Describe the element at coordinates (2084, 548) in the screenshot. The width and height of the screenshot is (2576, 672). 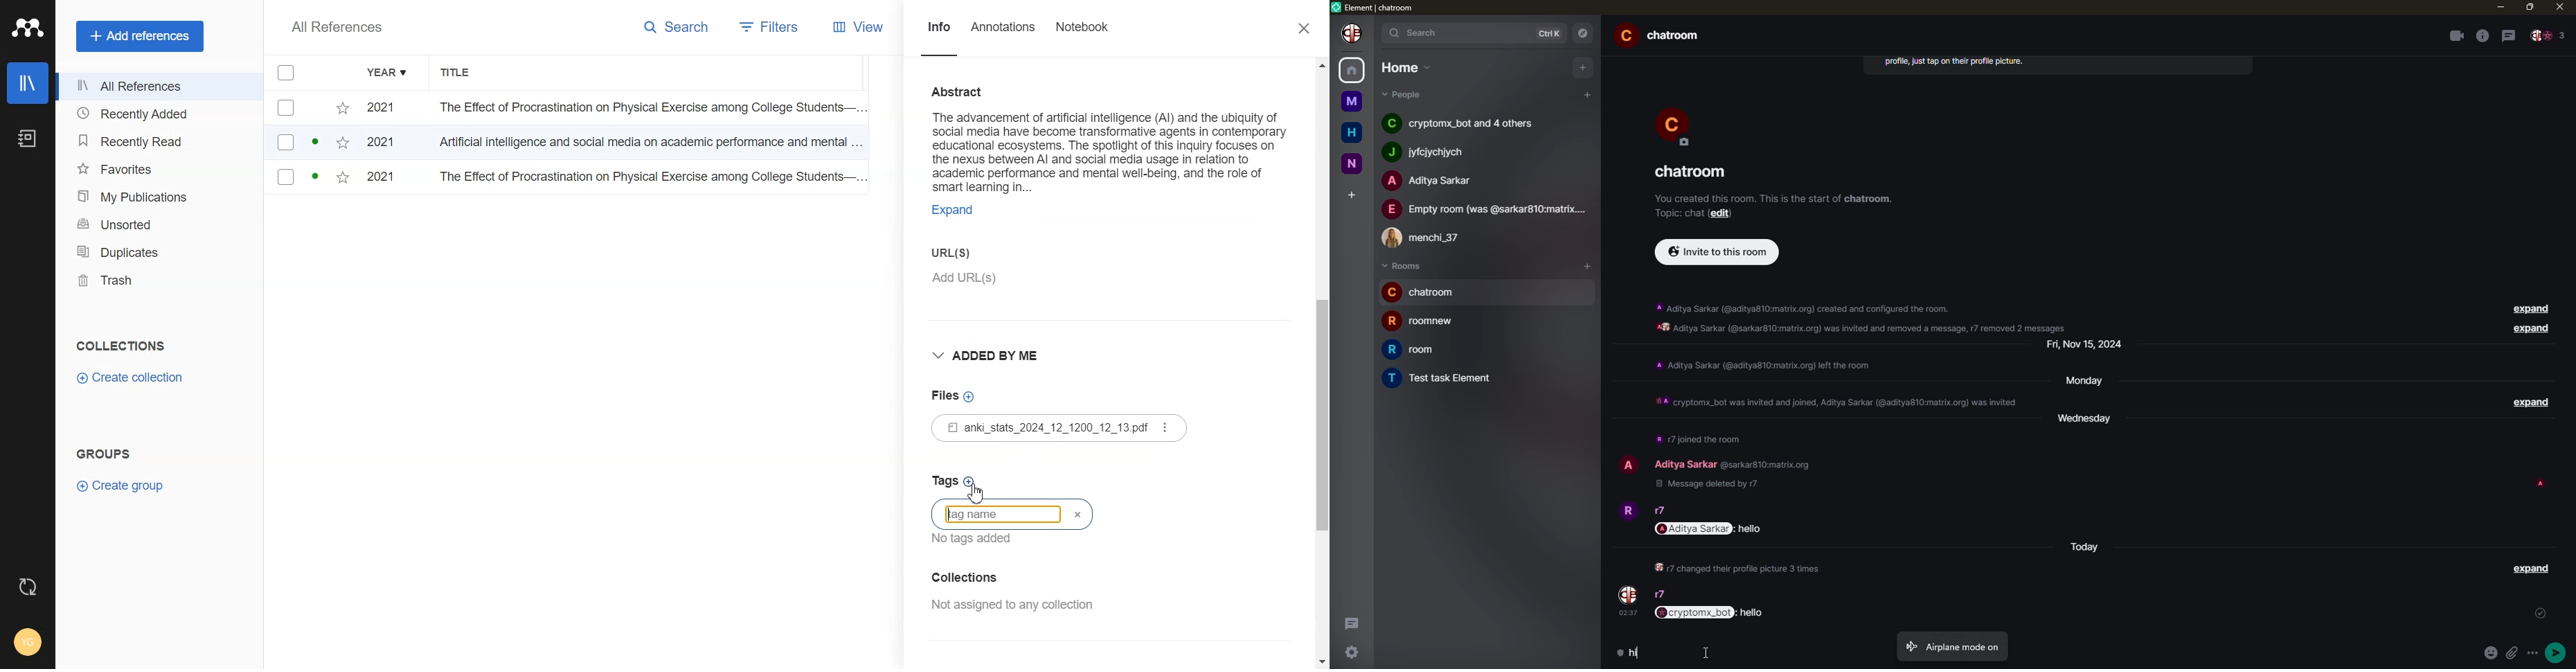
I see `day` at that location.